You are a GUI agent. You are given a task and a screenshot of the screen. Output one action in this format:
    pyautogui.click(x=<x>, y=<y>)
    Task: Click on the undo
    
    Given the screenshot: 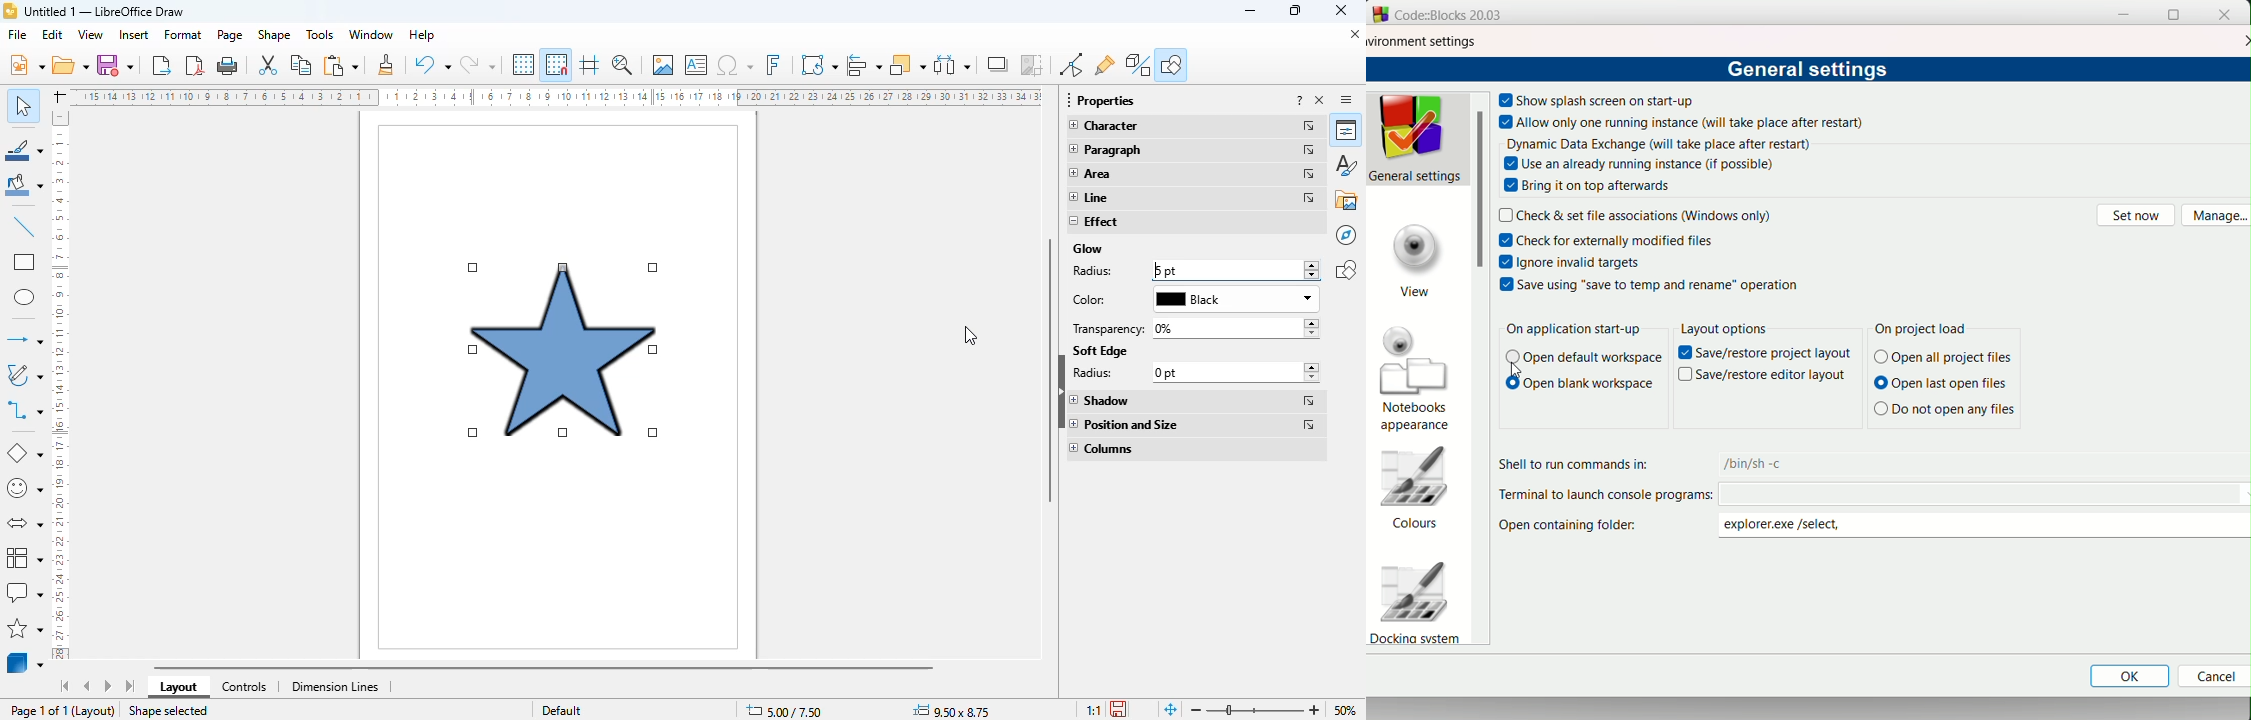 What is the action you would take?
    pyautogui.click(x=432, y=64)
    